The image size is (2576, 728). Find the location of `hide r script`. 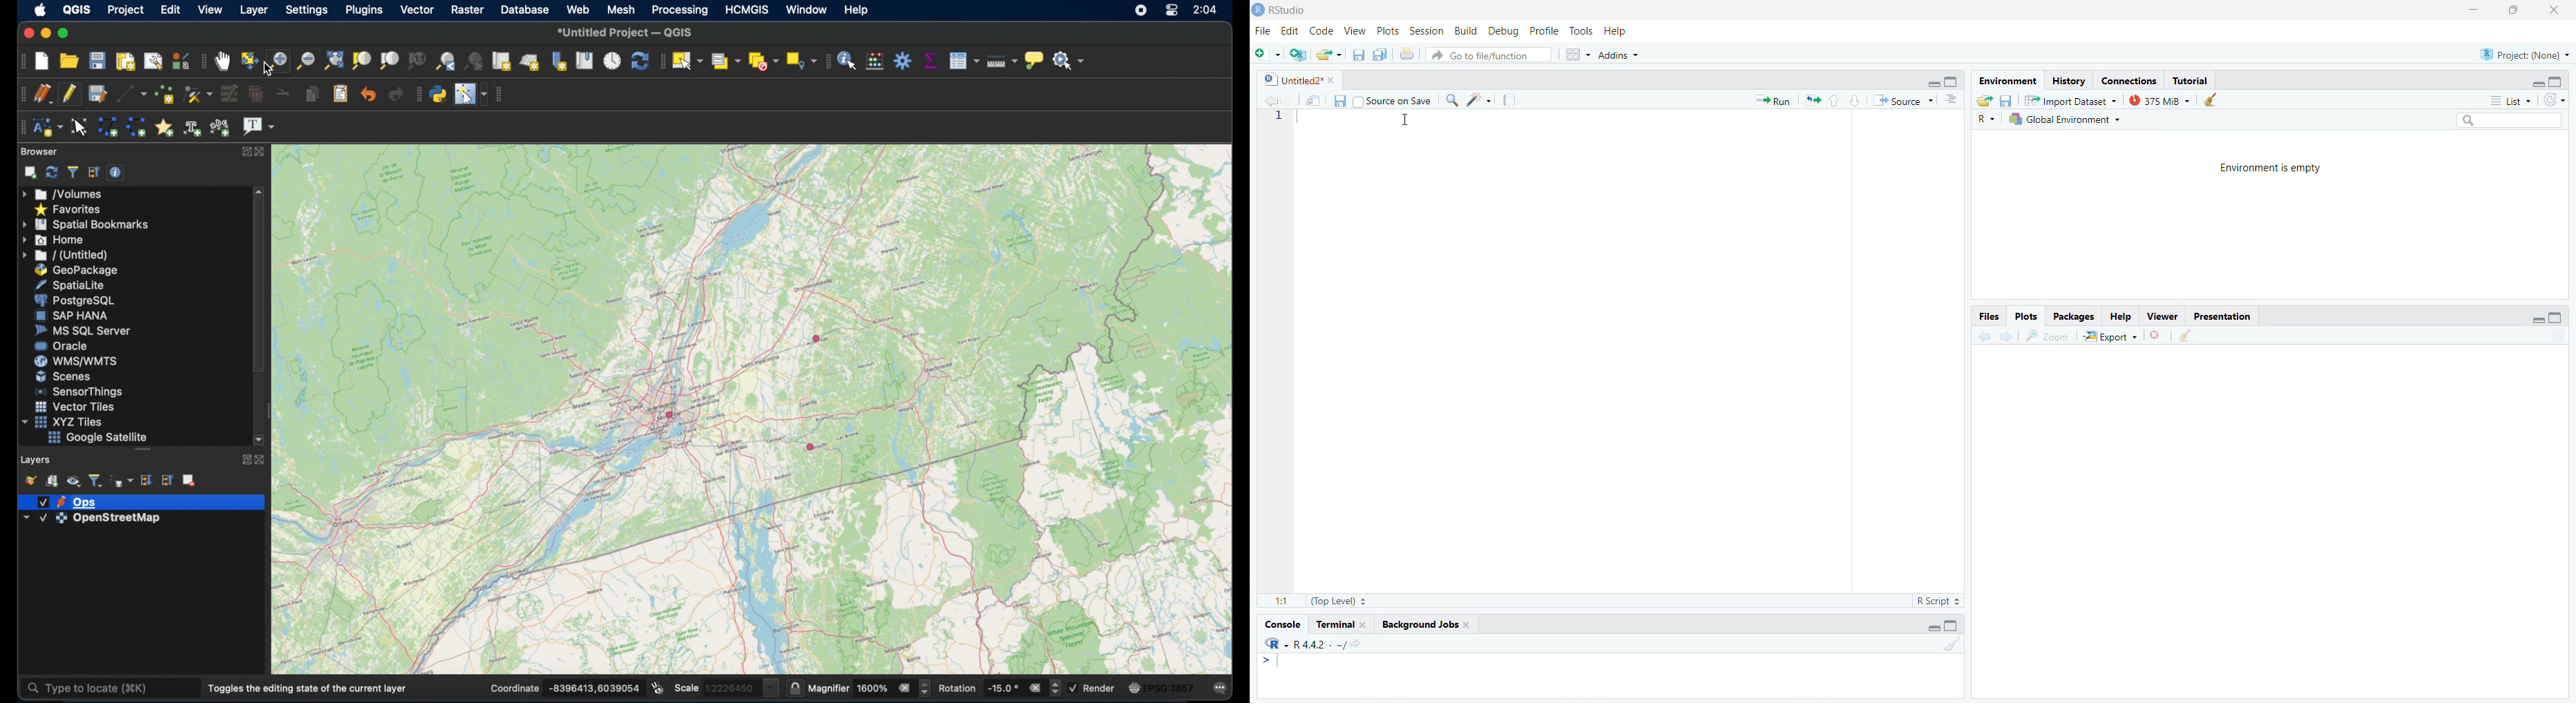

hide r script is located at coordinates (1933, 82).